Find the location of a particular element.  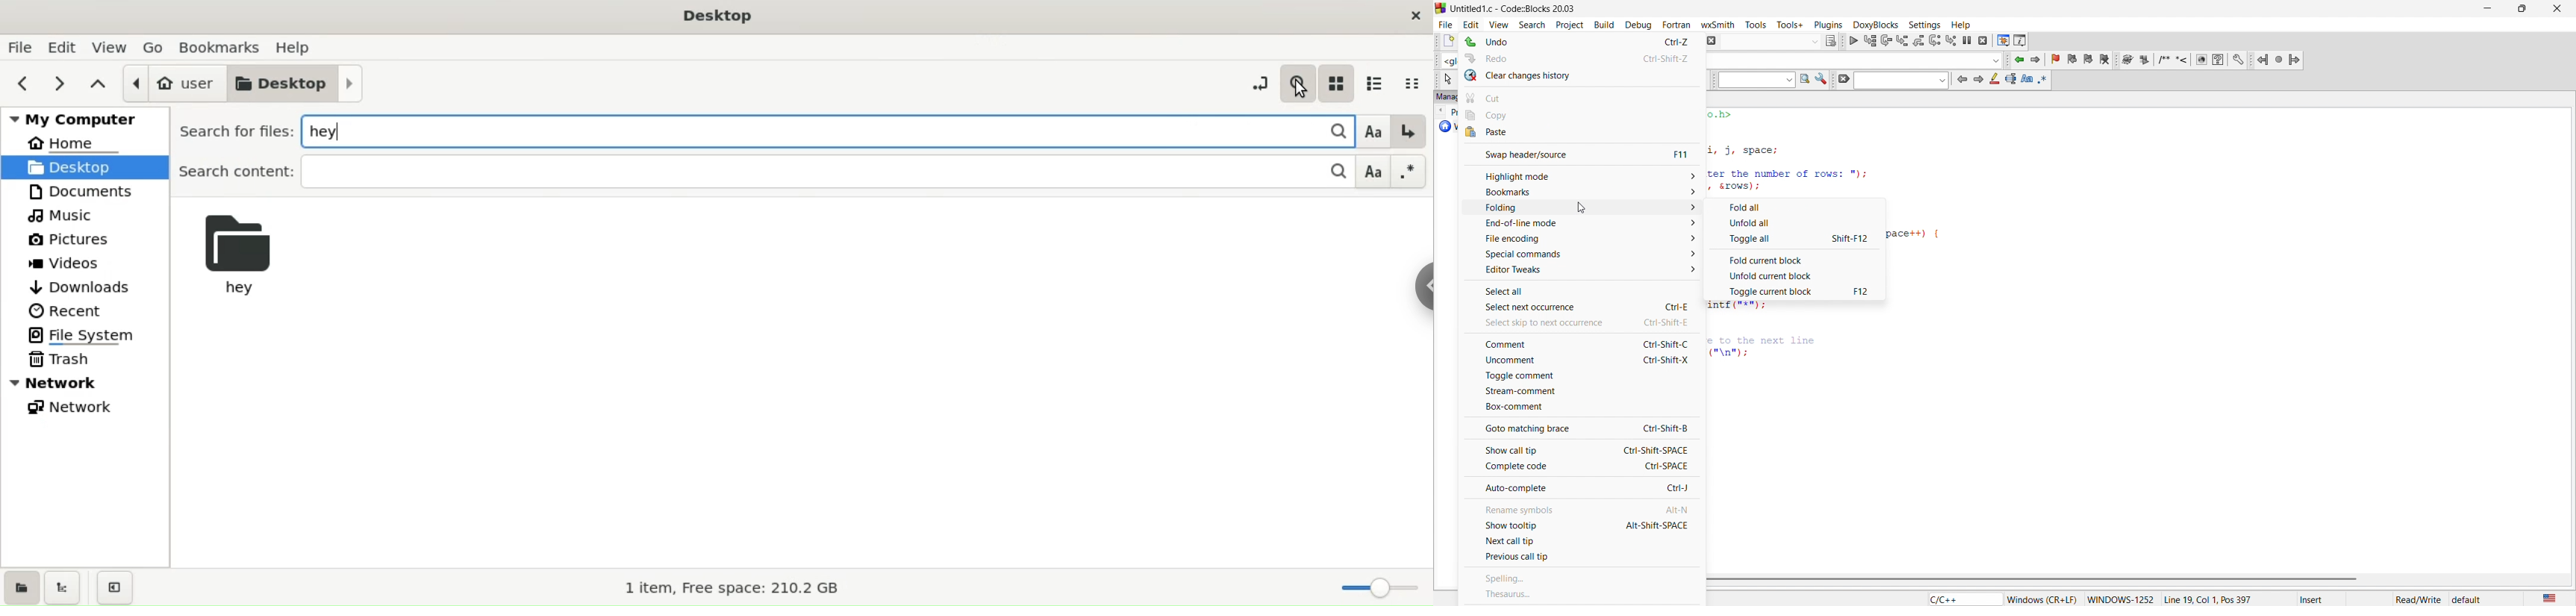

next  is located at coordinates (1978, 80).